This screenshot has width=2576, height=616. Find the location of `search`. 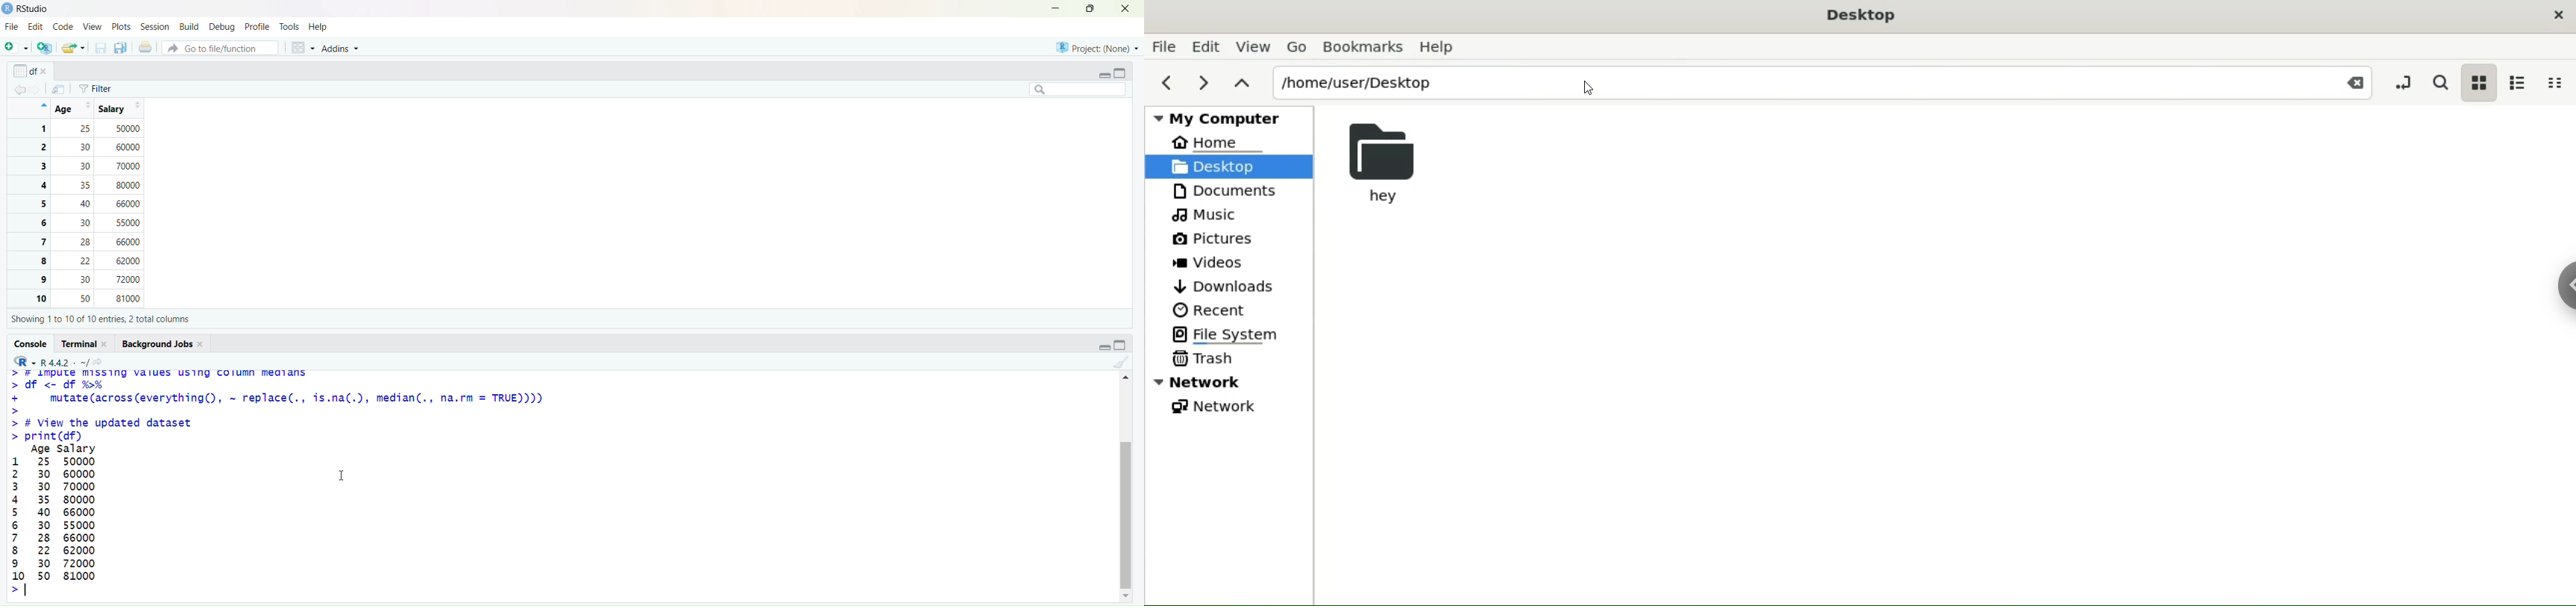

search is located at coordinates (1072, 89).